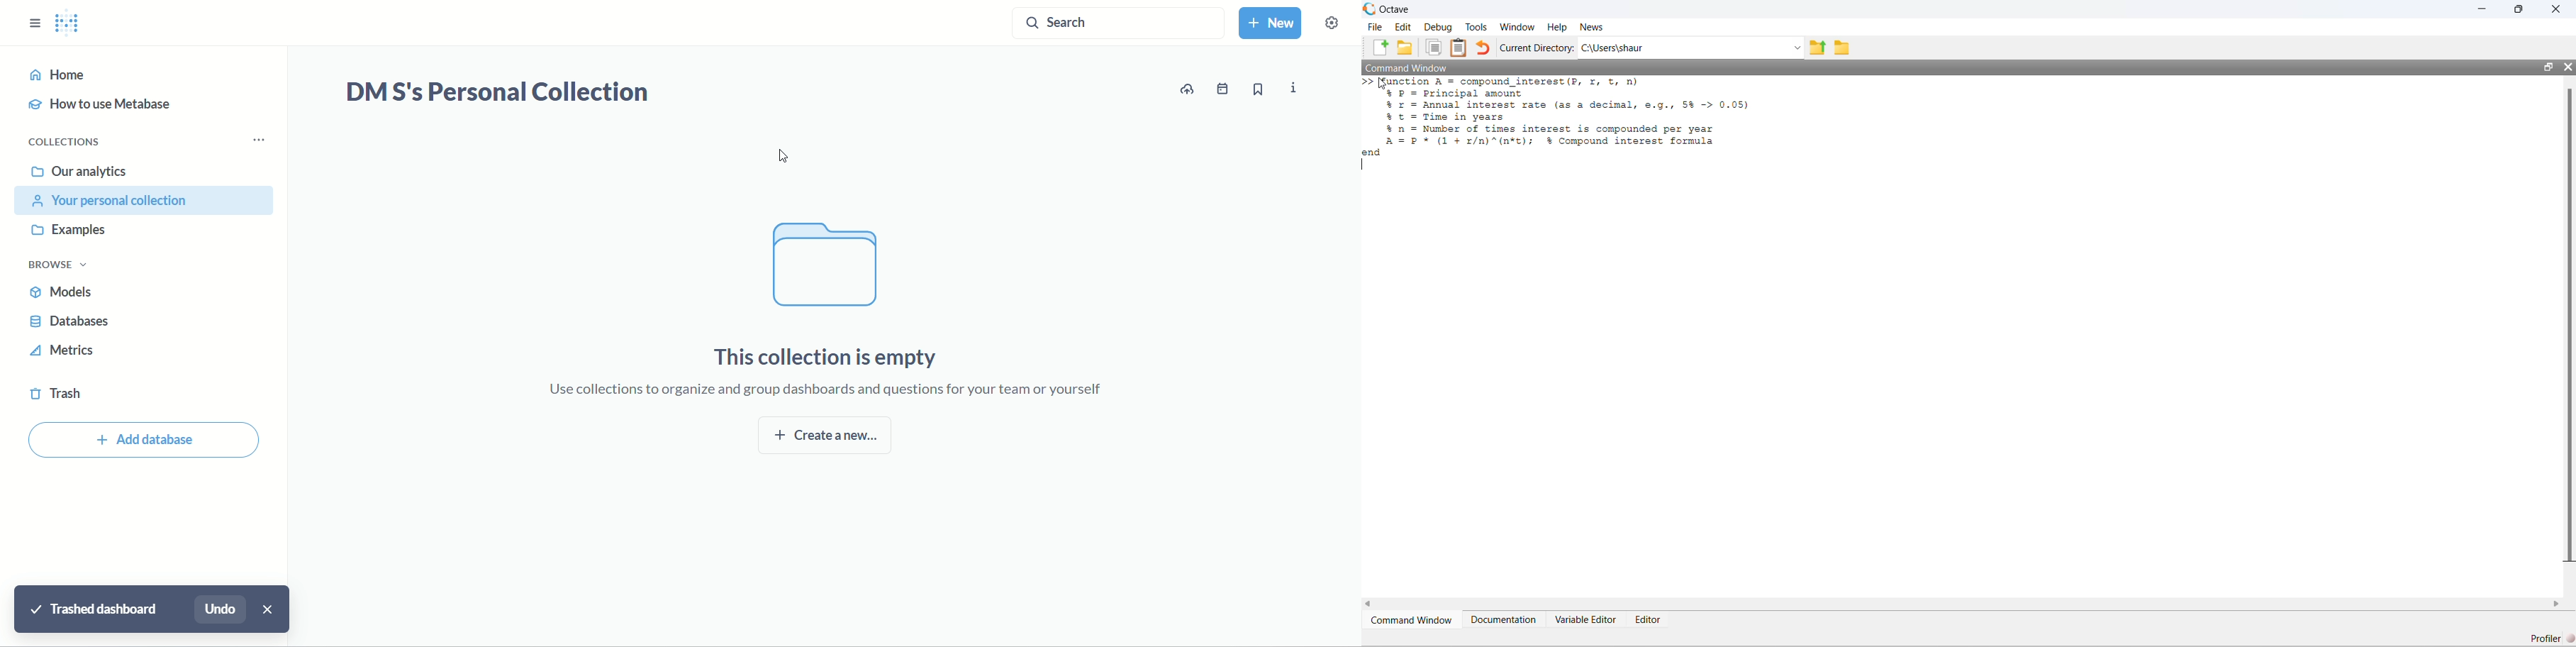 The width and height of the screenshot is (2576, 672). I want to click on trashed dashboard , so click(94, 608).